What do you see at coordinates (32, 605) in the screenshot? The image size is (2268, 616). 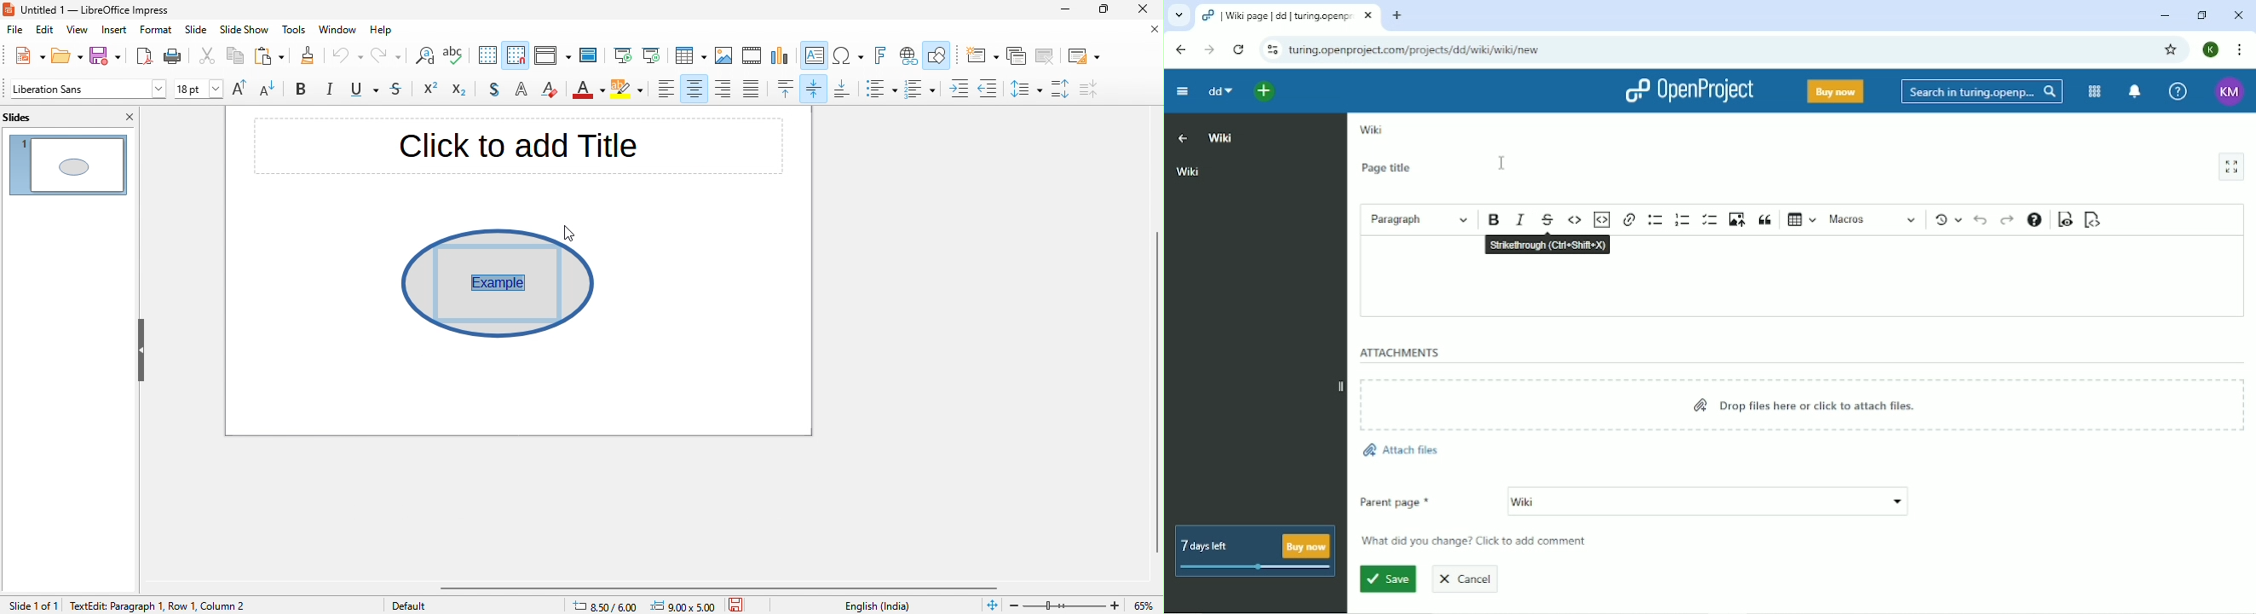 I see `slide 1 of 1` at bounding box center [32, 605].